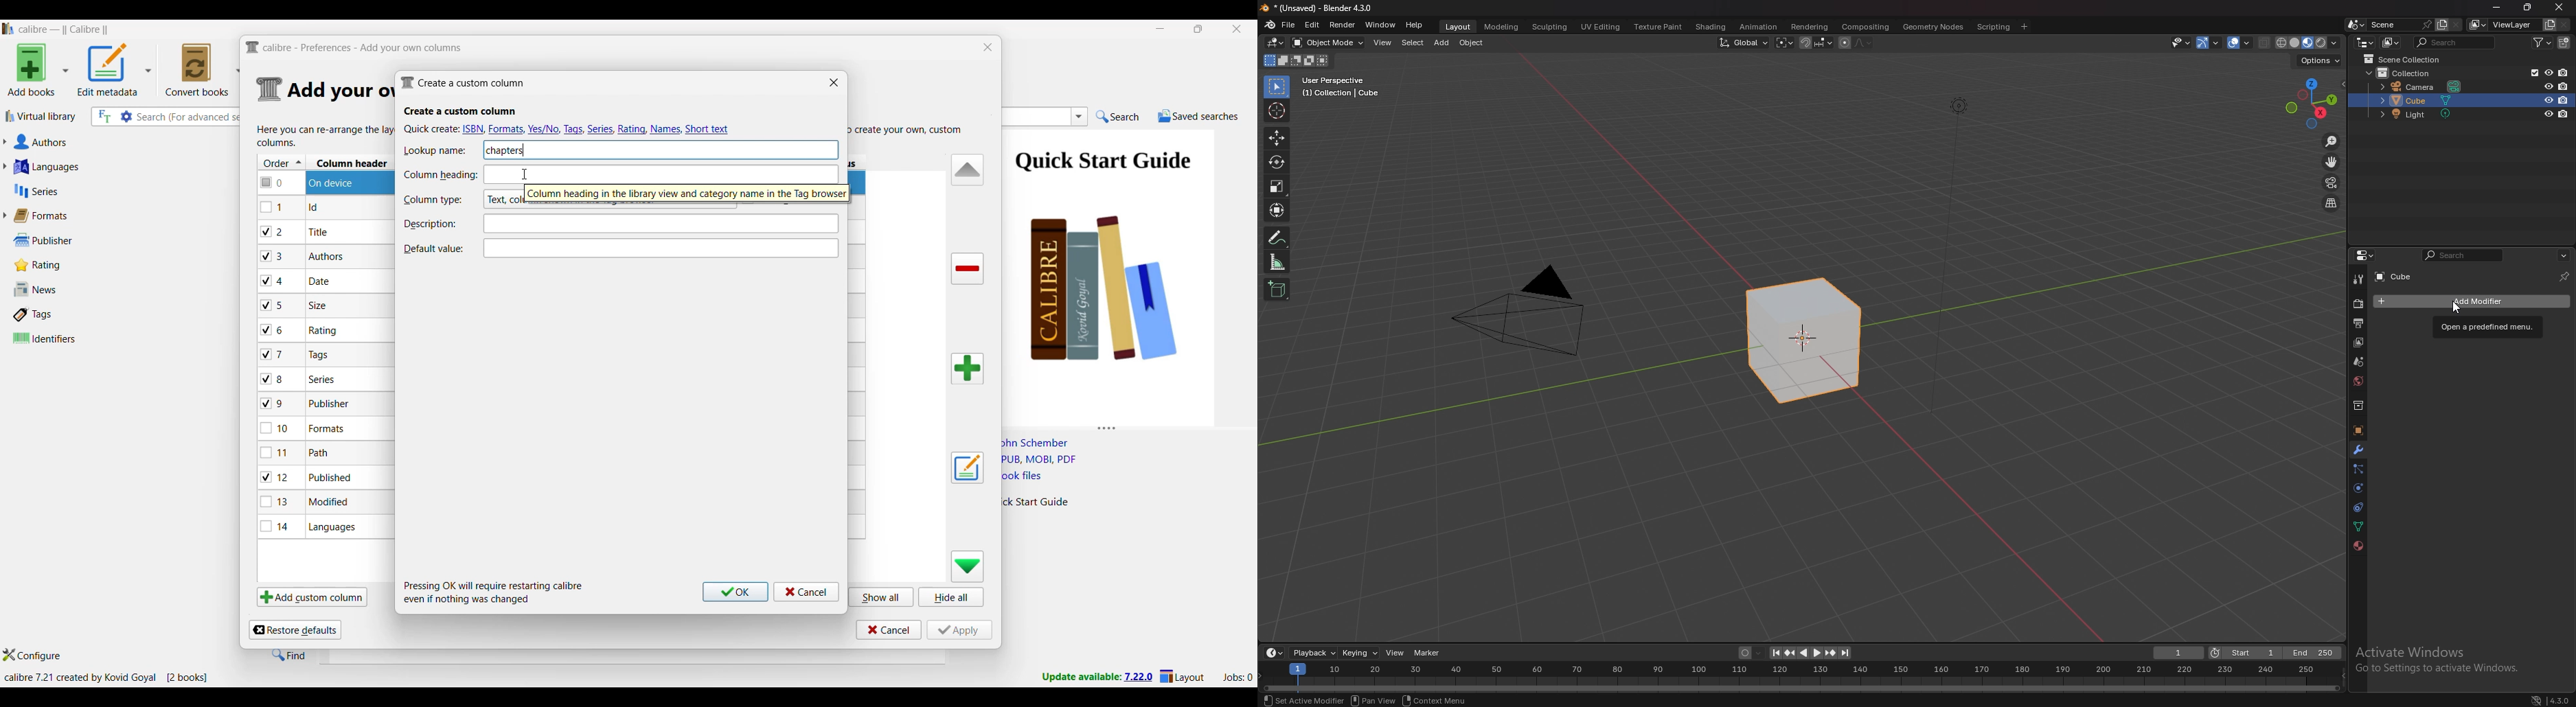 The height and width of the screenshot is (728, 2576). Describe the element at coordinates (1316, 653) in the screenshot. I see `playback` at that location.